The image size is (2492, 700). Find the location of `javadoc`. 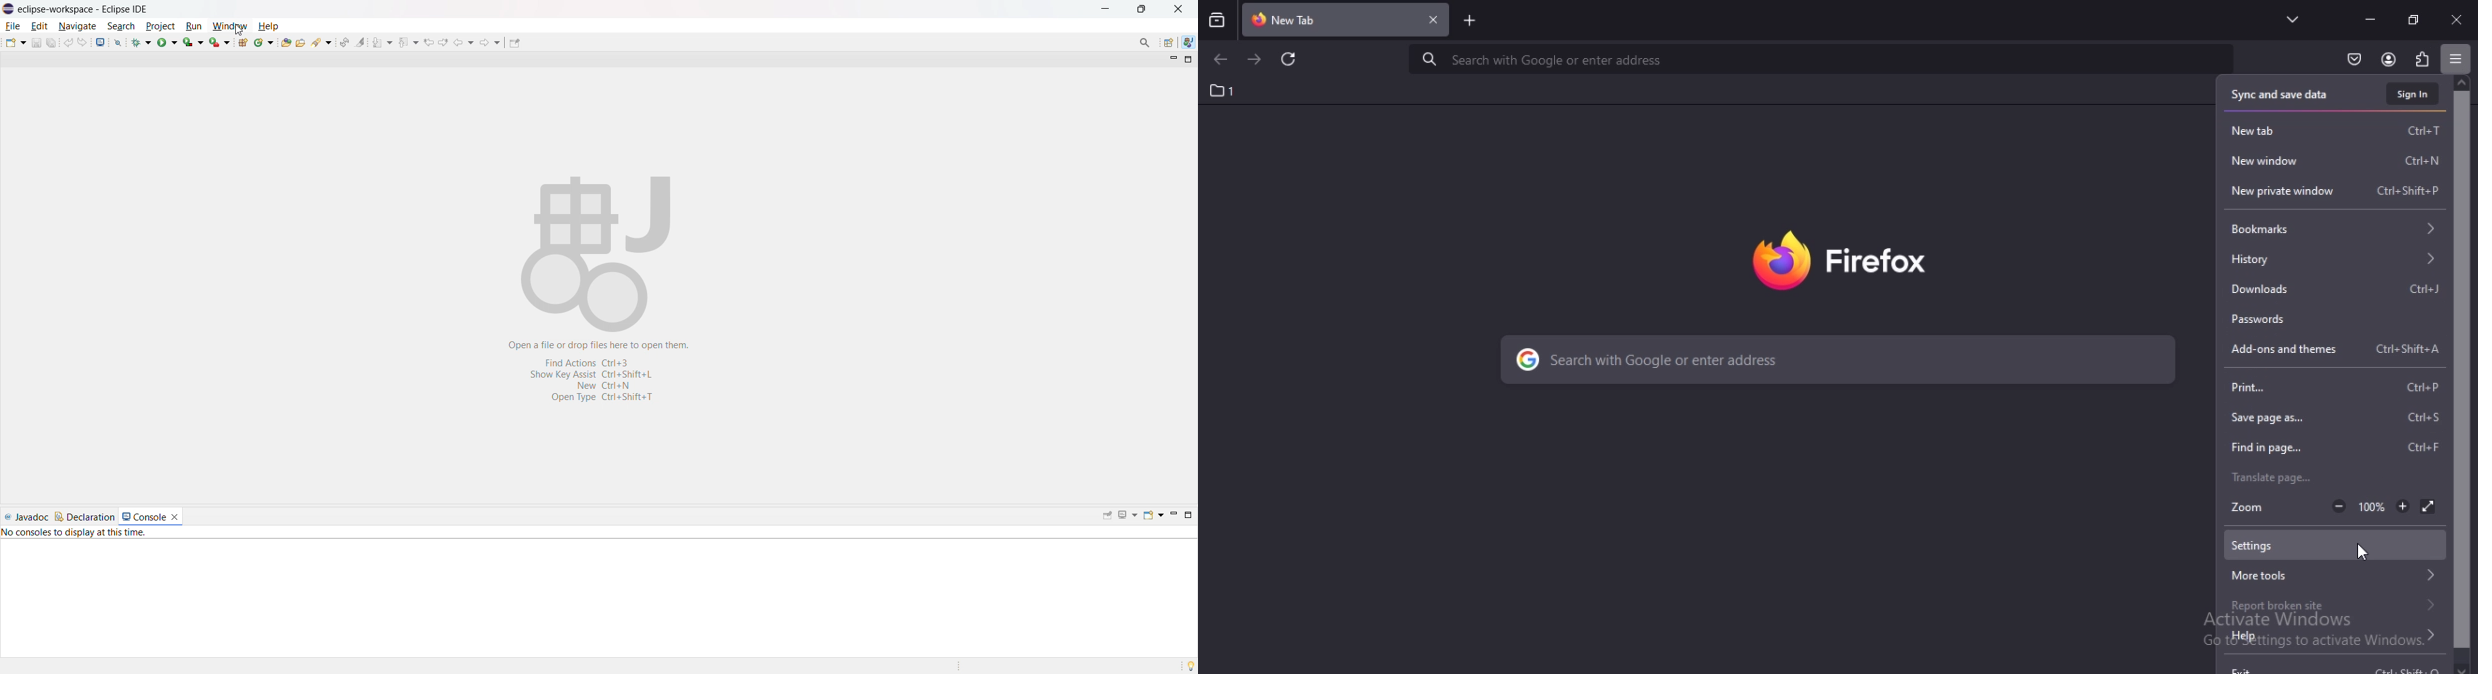

javadoc is located at coordinates (26, 517).